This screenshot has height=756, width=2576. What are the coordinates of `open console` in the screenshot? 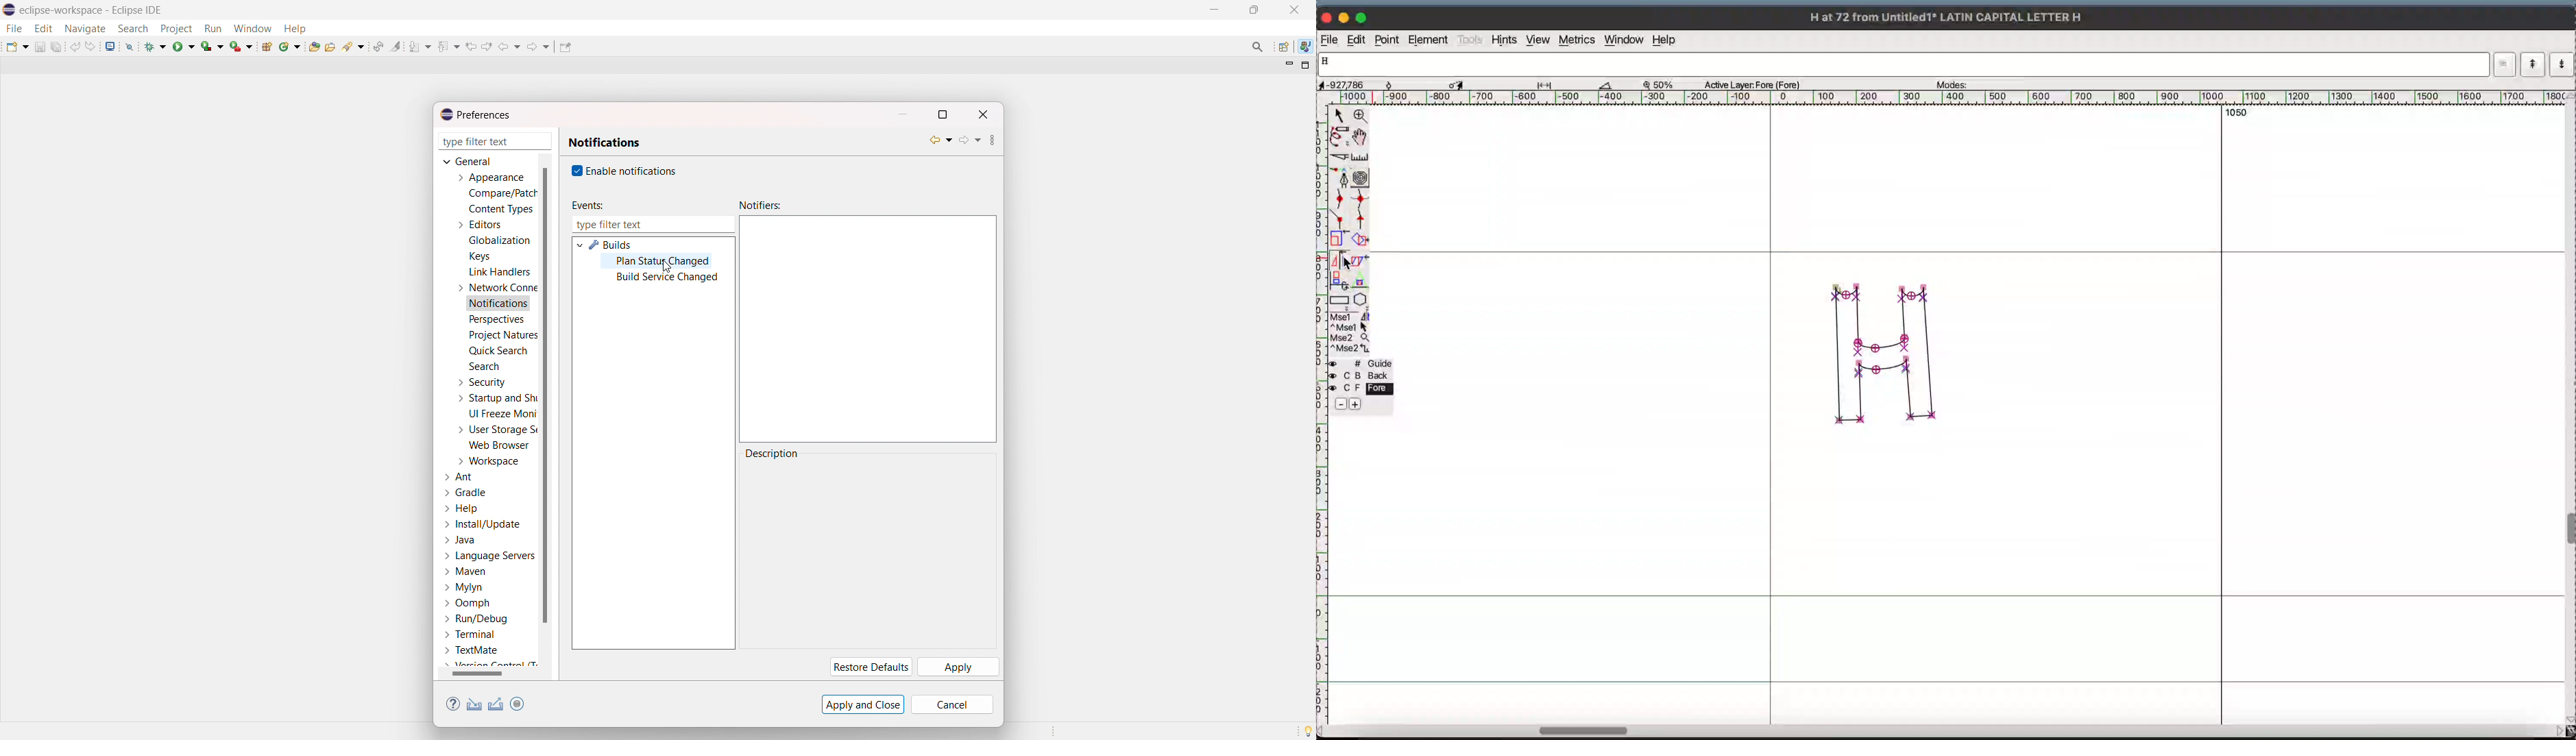 It's located at (110, 47).